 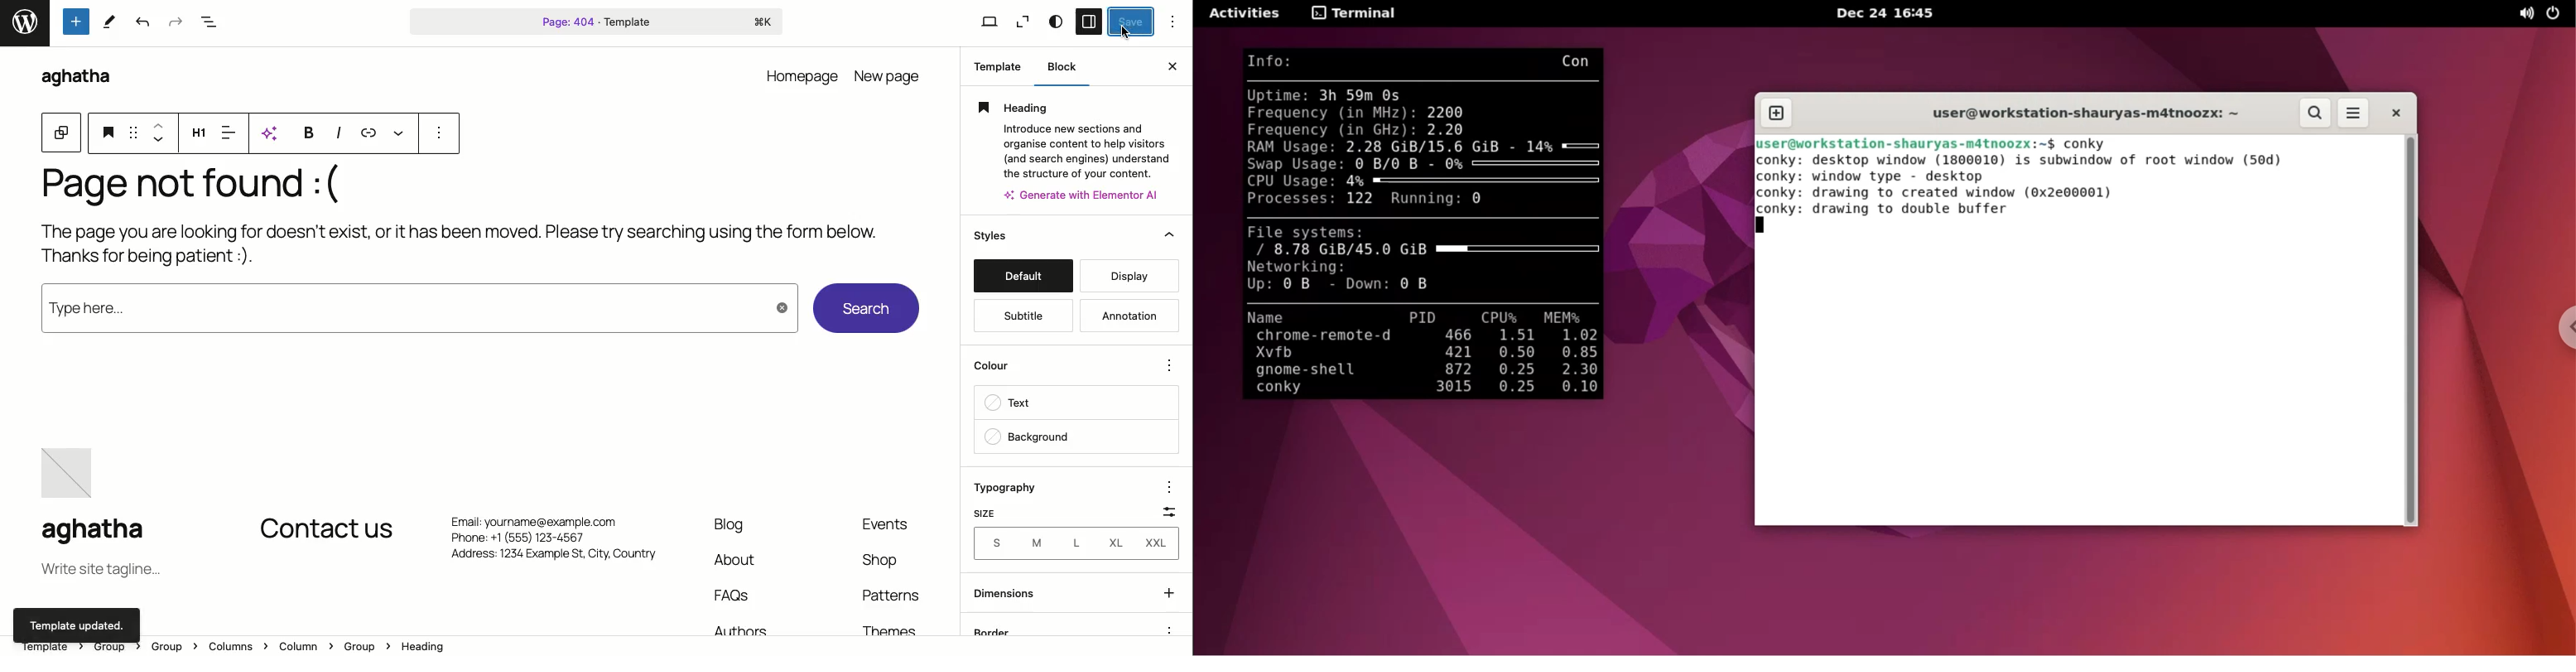 What do you see at coordinates (173, 185) in the screenshot?
I see `page not found` at bounding box center [173, 185].